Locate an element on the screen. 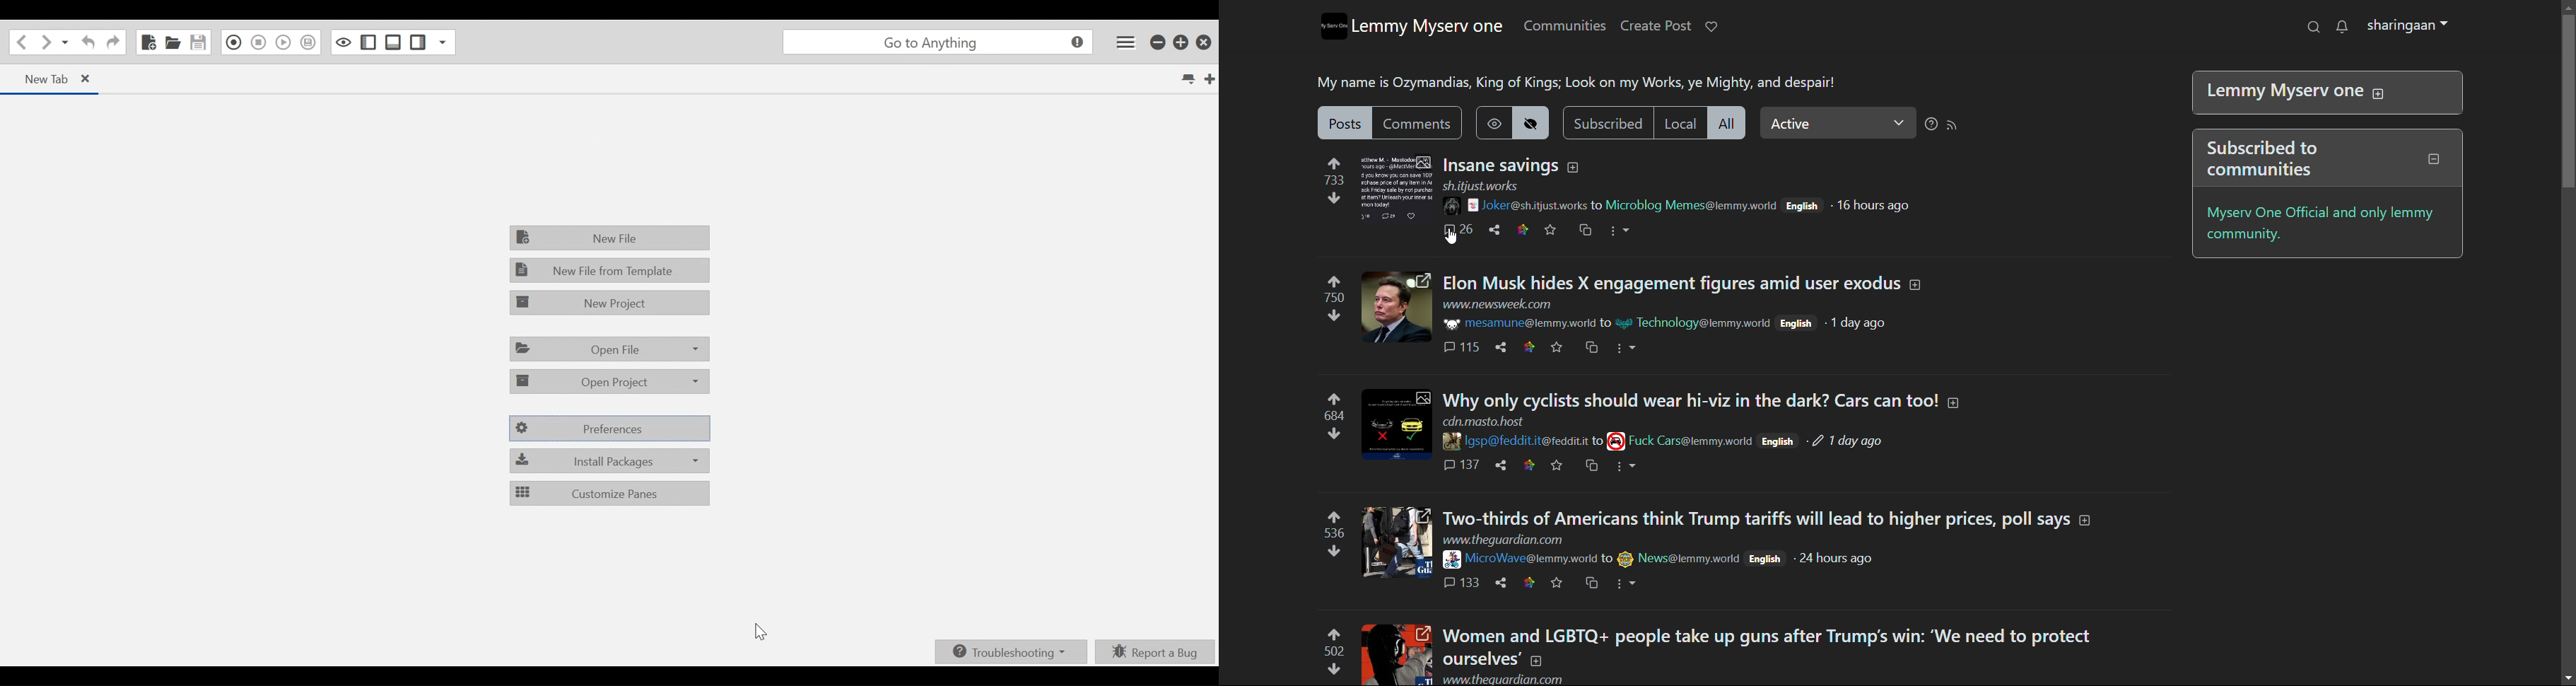  post title is located at coordinates (1691, 400).